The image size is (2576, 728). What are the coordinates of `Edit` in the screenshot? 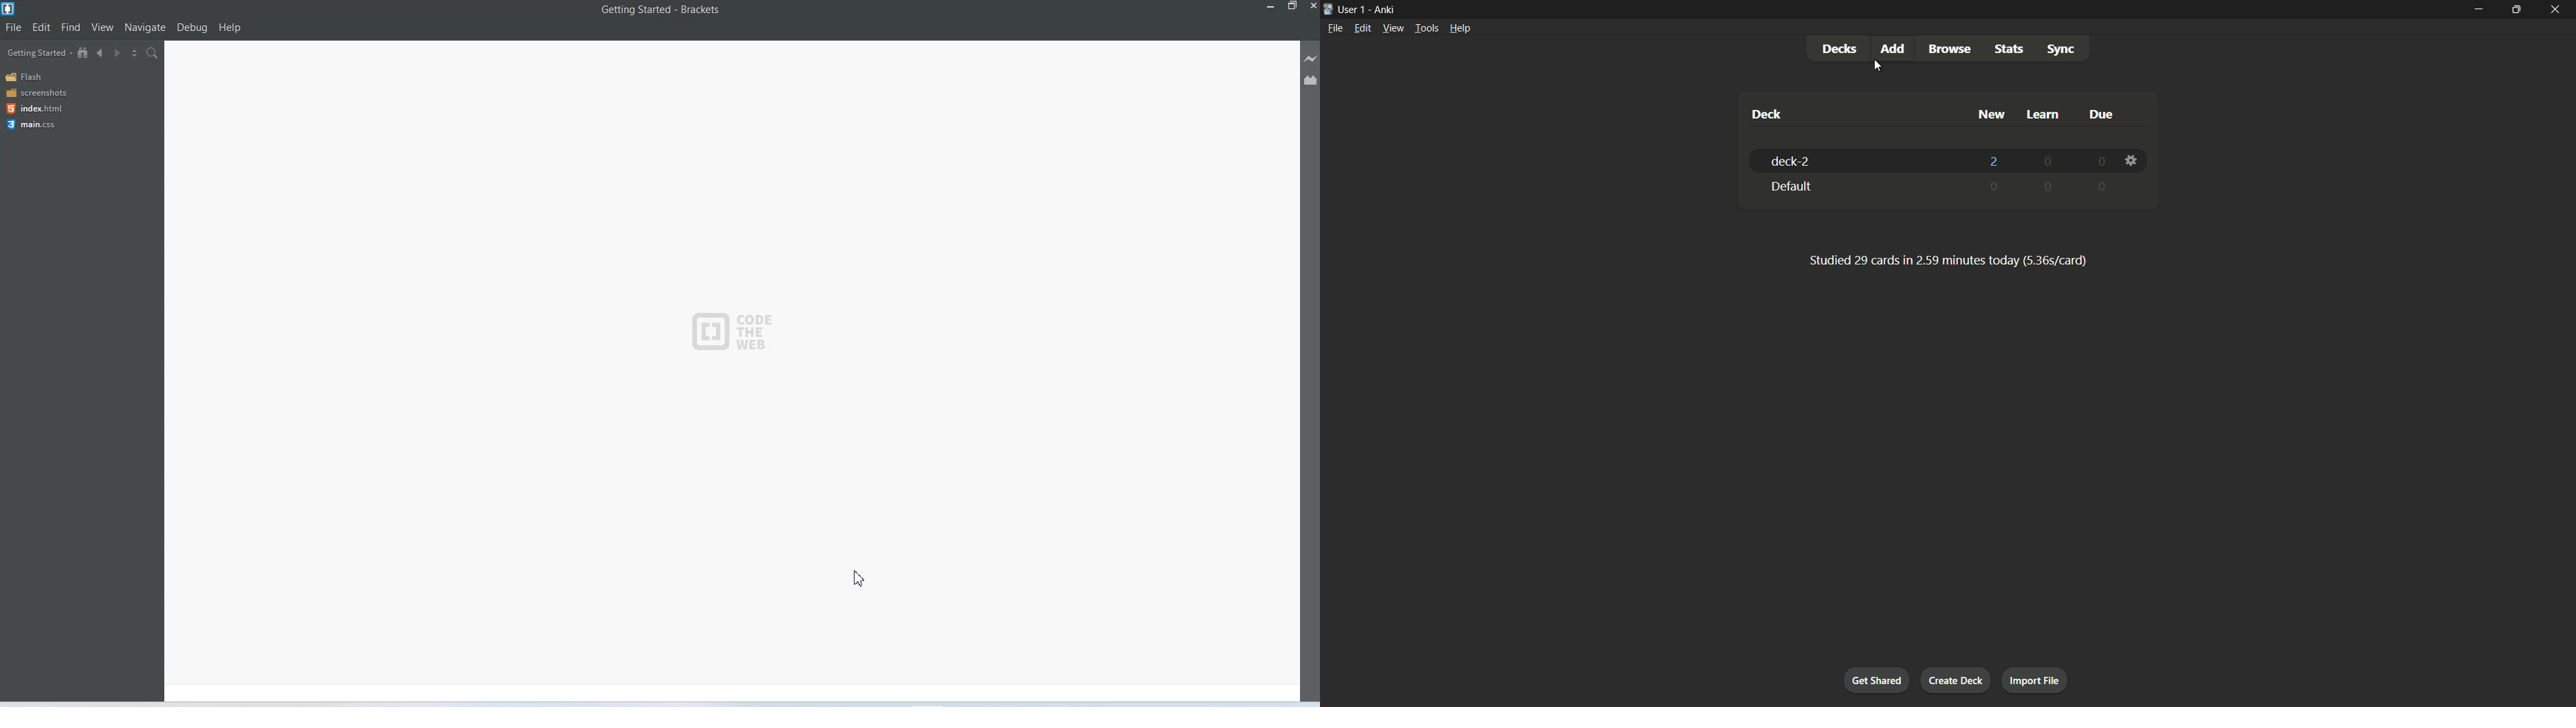 It's located at (43, 28).